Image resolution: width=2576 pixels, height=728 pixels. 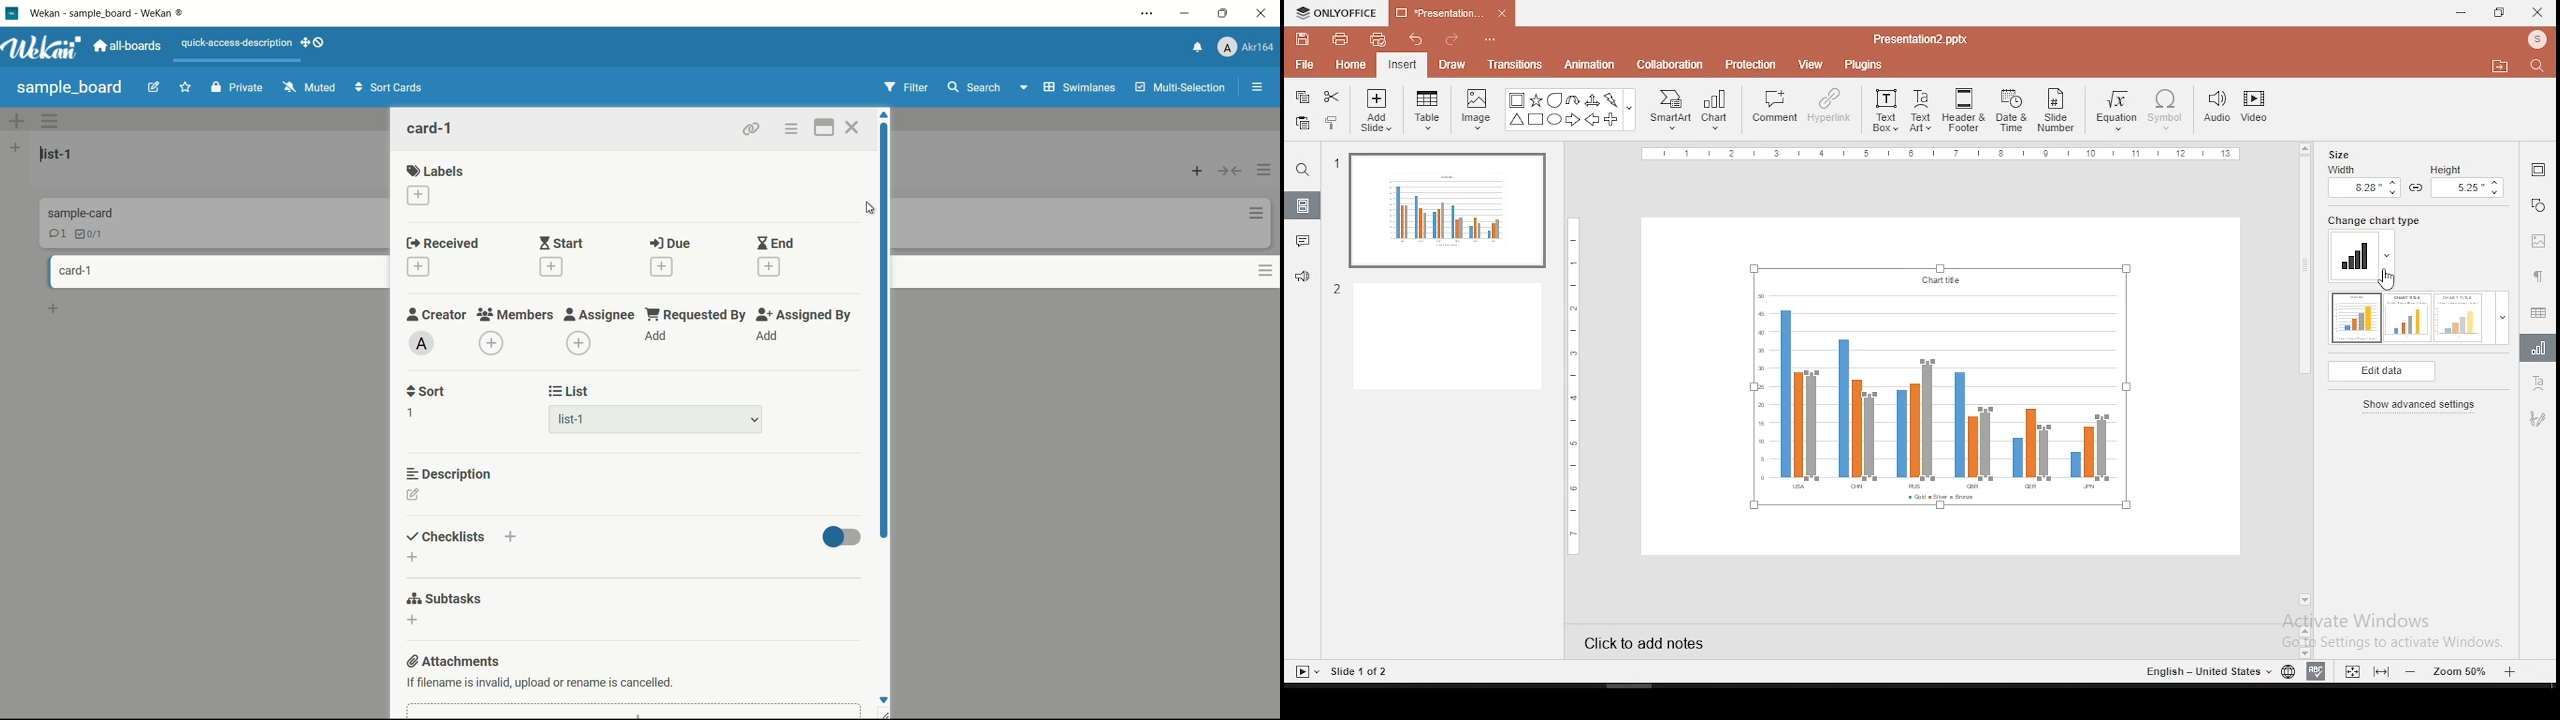 What do you see at coordinates (841, 541) in the screenshot?
I see `toggle button` at bounding box center [841, 541].